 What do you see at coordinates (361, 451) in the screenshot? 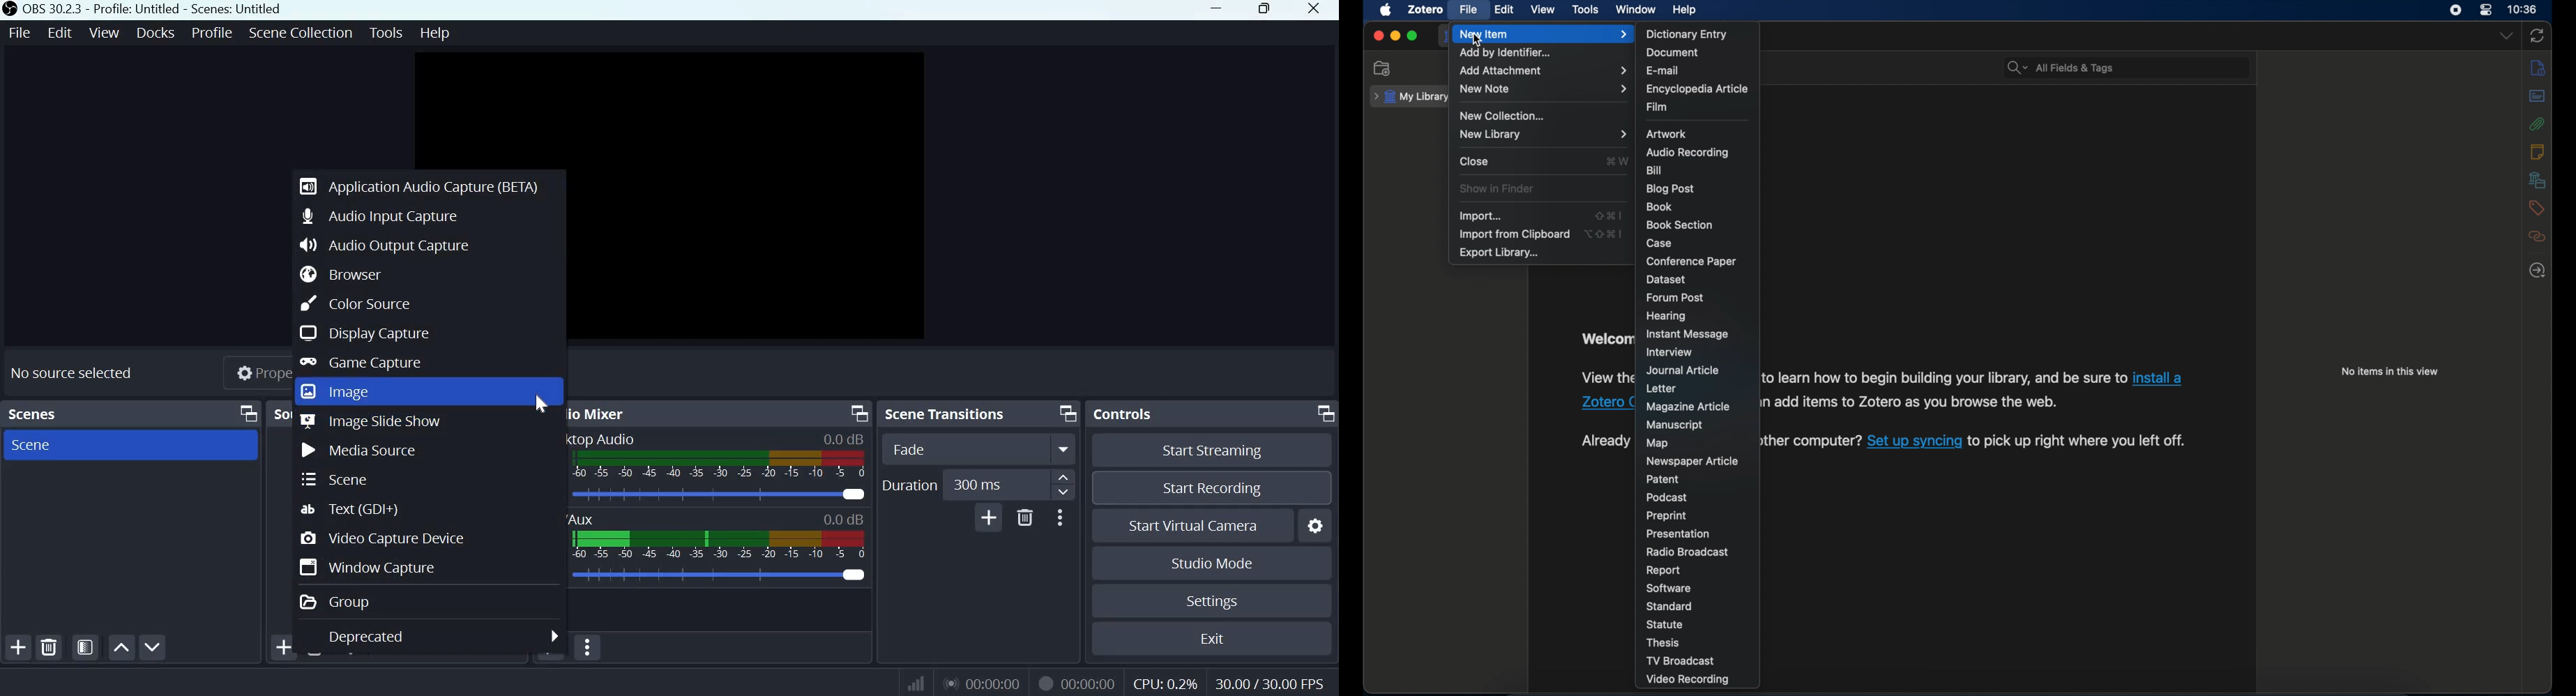
I see `Media source` at bounding box center [361, 451].